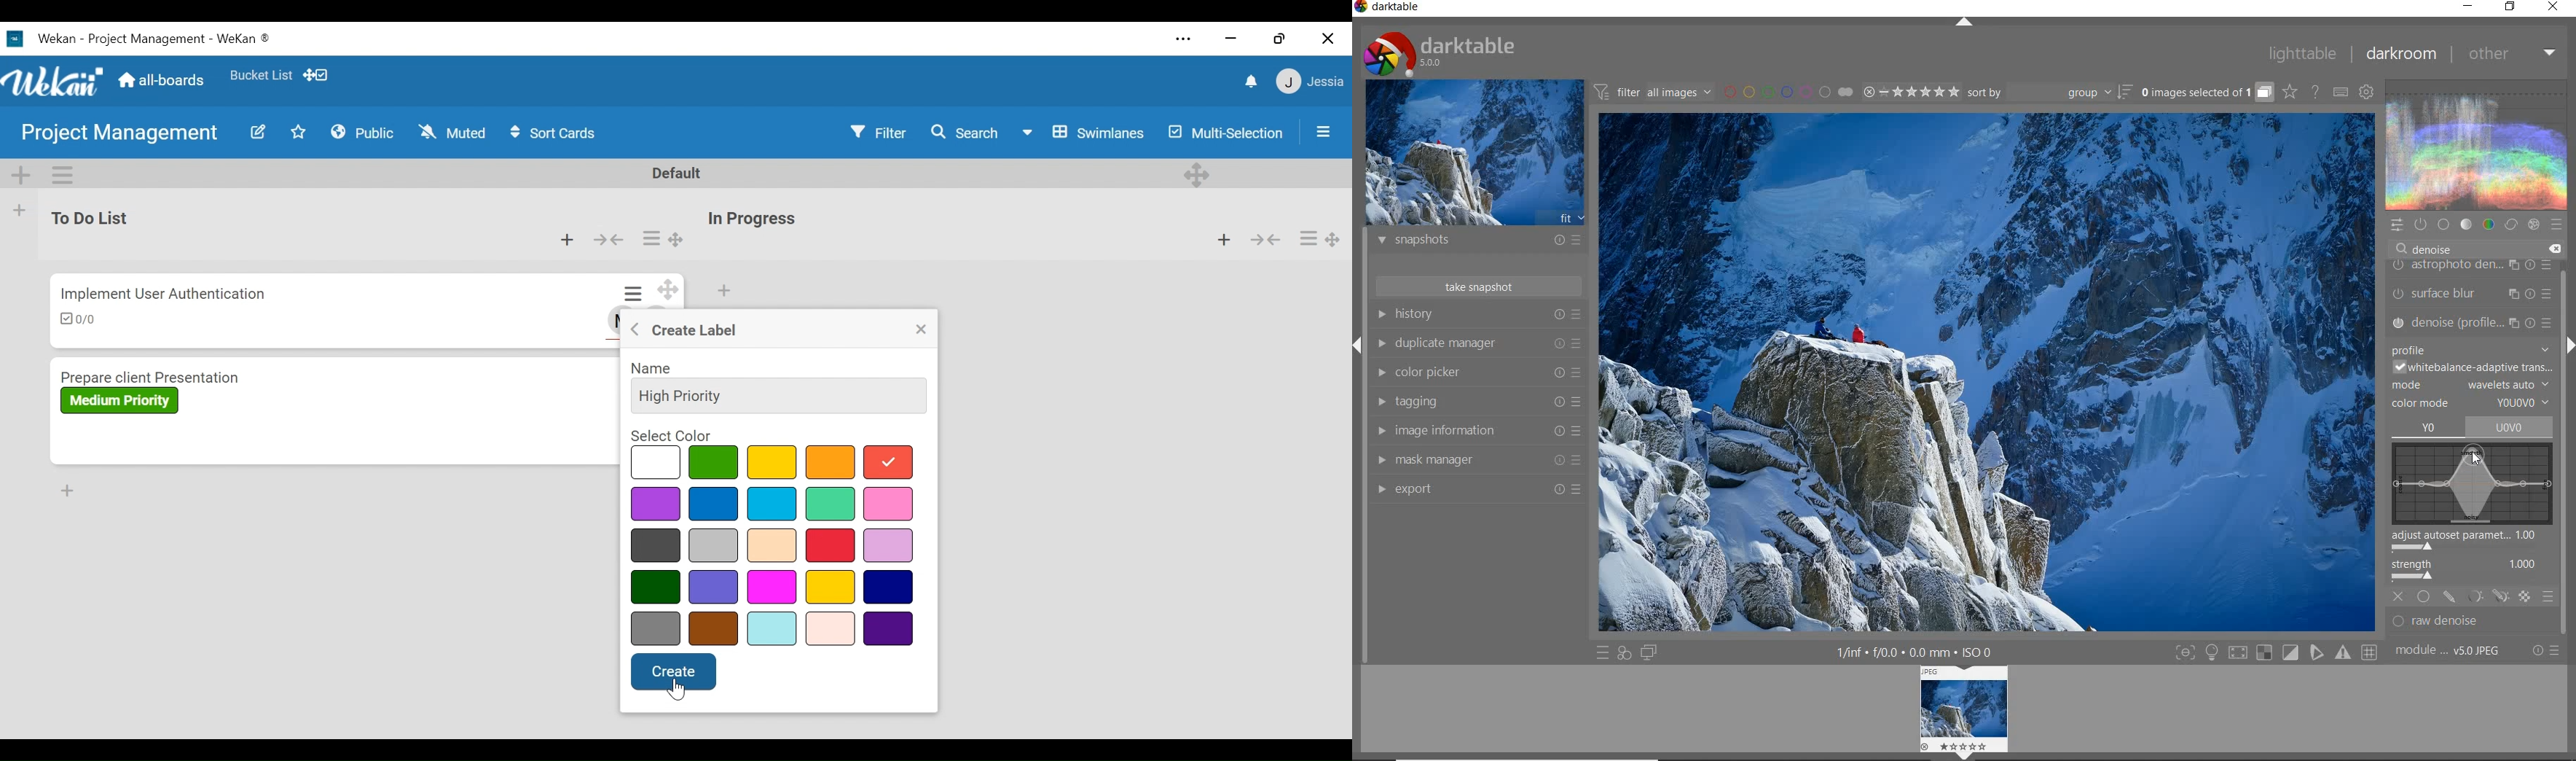 The height and width of the screenshot is (784, 2576). Describe the element at coordinates (558, 132) in the screenshot. I see `Sort Cards` at that location.